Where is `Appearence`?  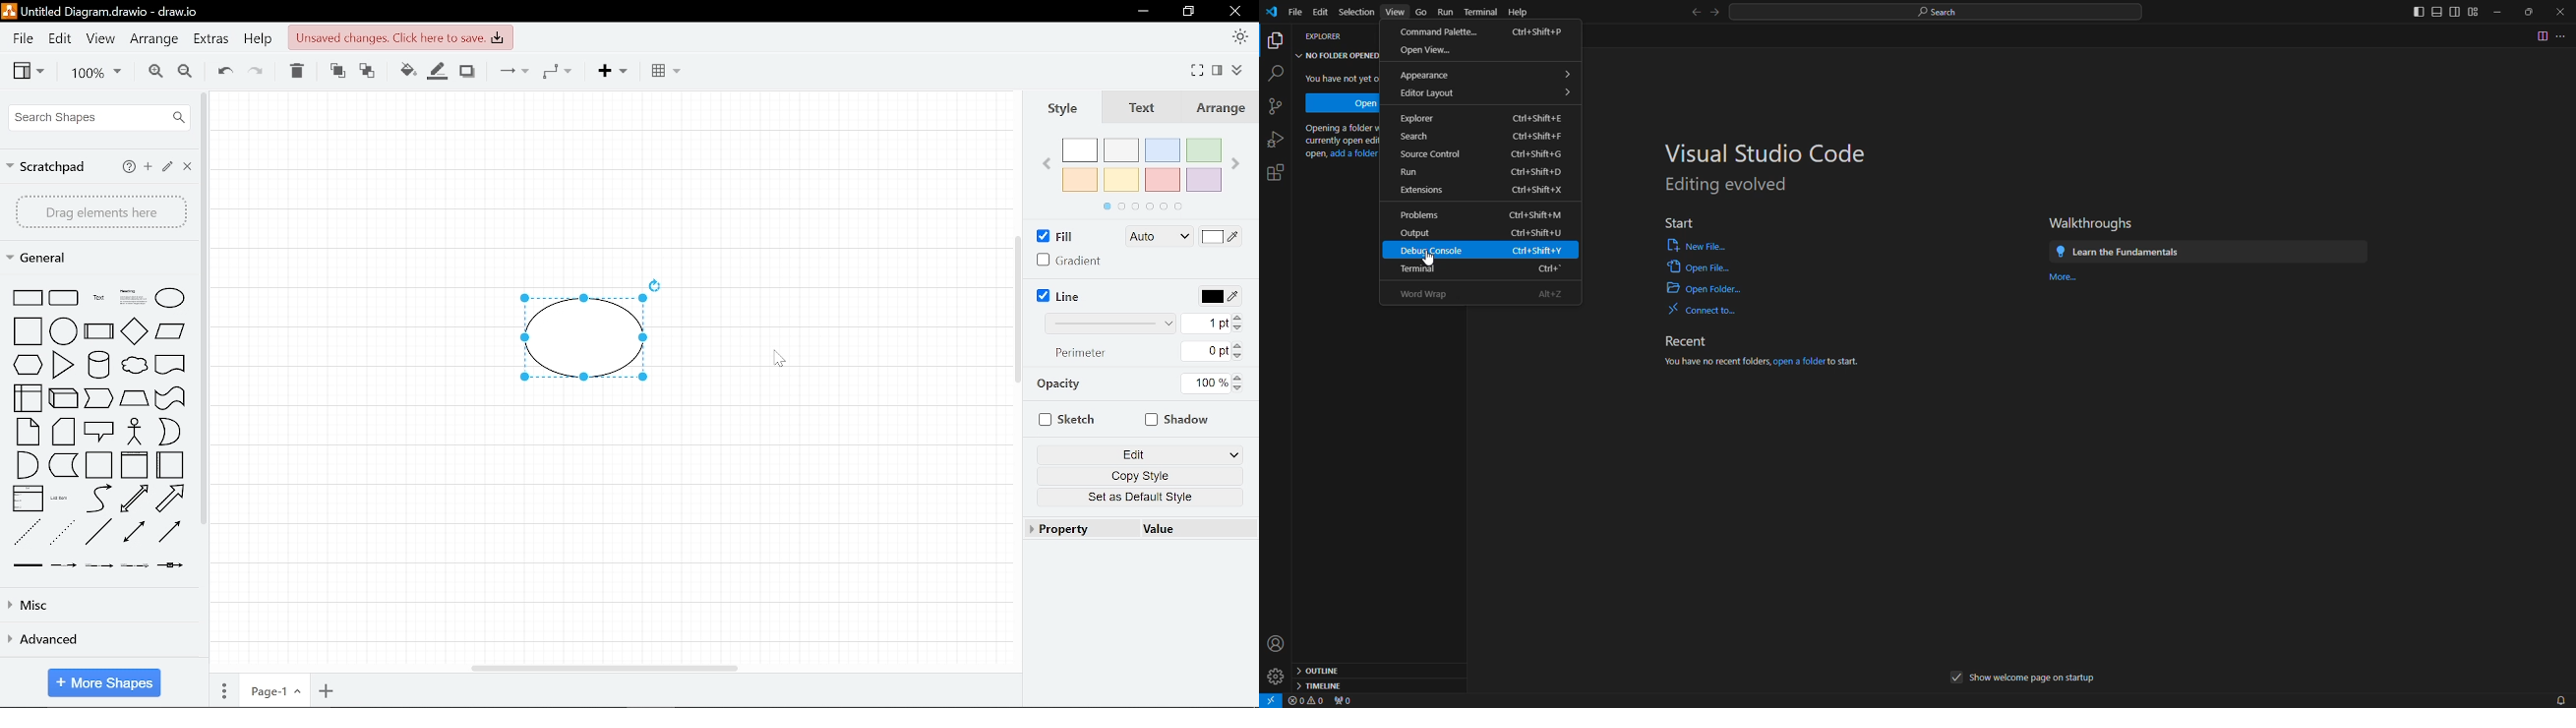
Appearence is located at coordinates (1241, 38).